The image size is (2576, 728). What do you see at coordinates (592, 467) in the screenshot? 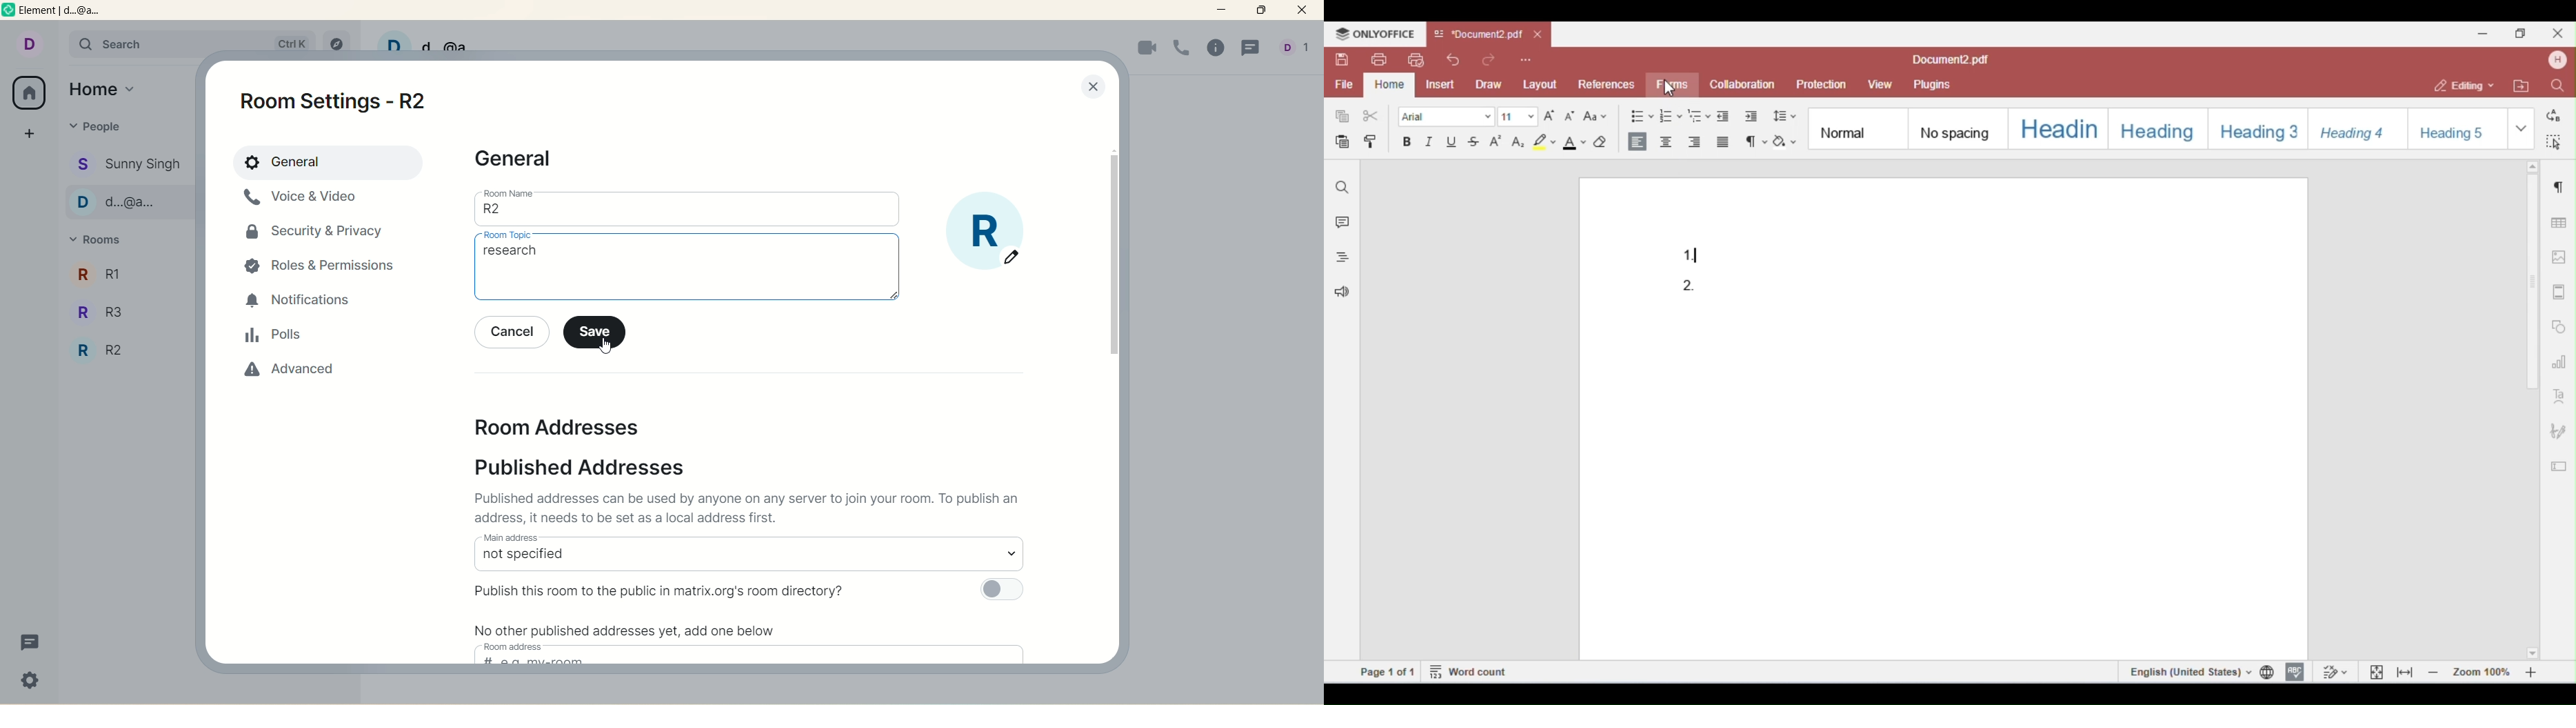
I see `published address` at bounding box center [592, 467].